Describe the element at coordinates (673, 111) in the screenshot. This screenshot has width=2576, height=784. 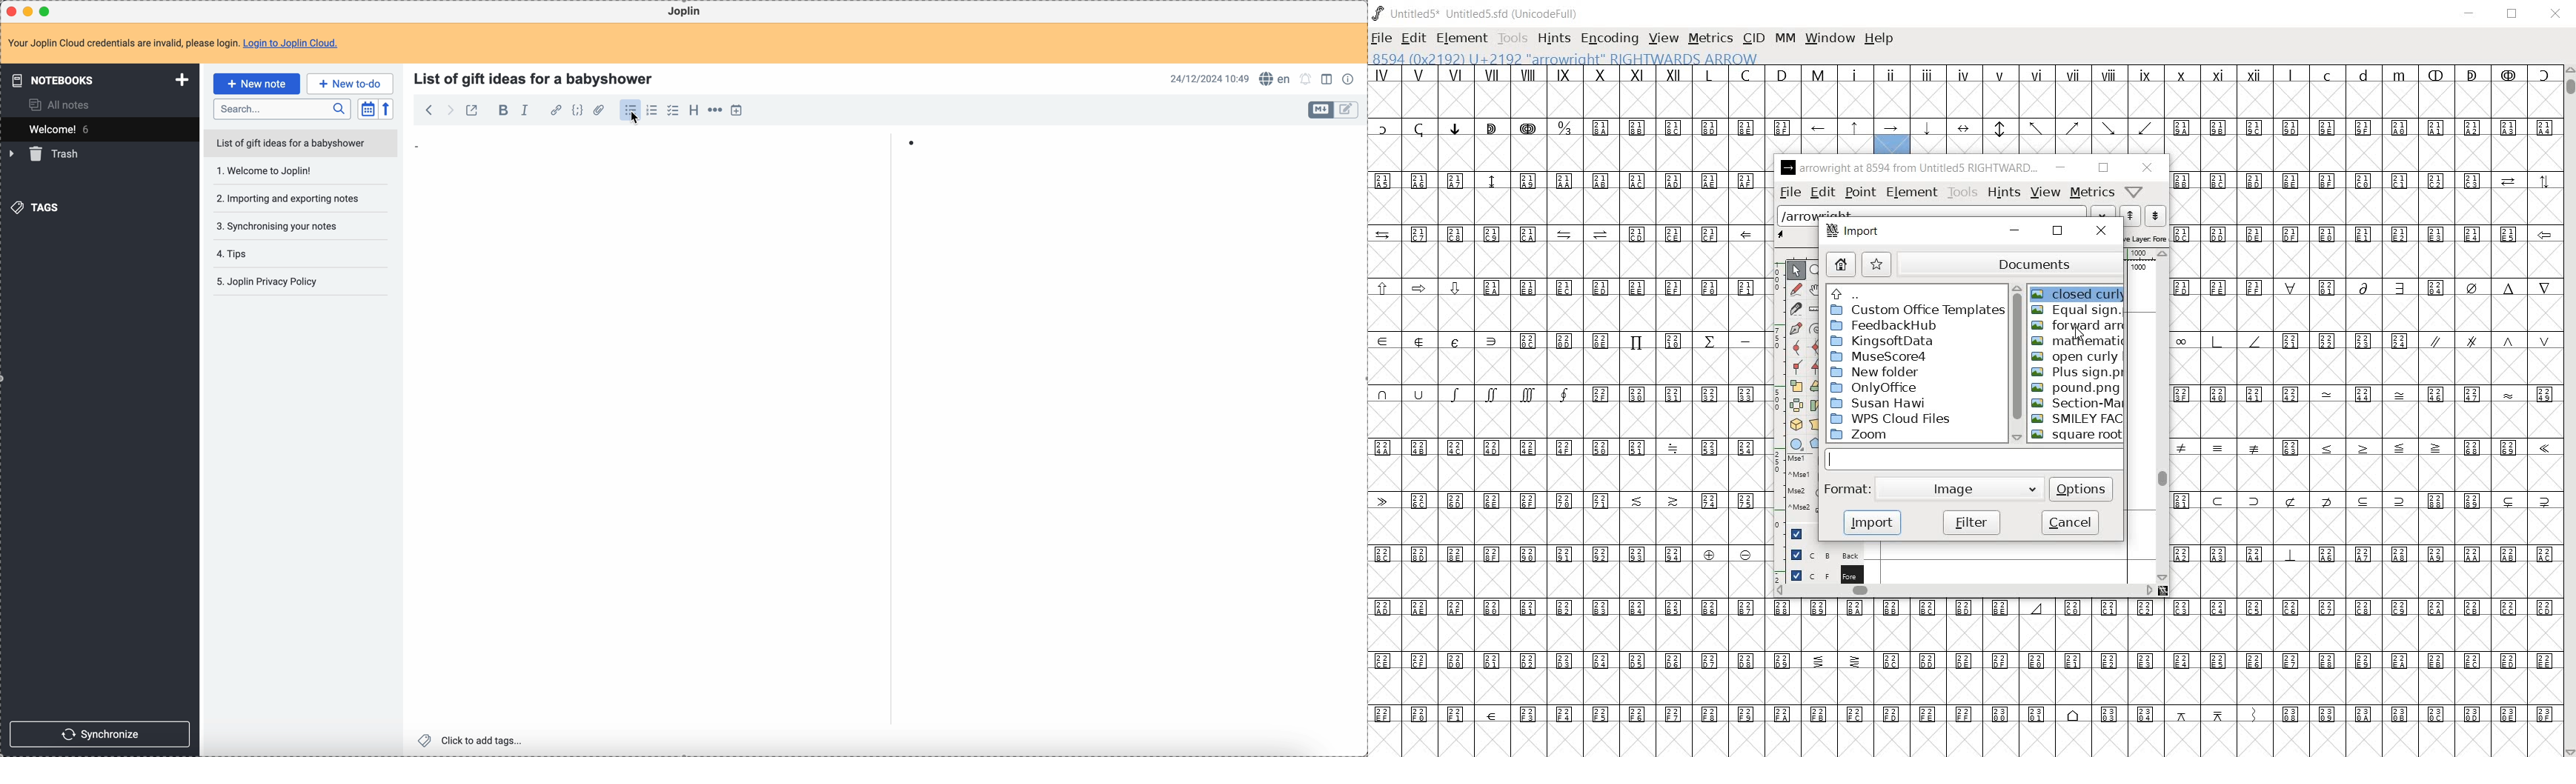
I see `checklist` at that location.